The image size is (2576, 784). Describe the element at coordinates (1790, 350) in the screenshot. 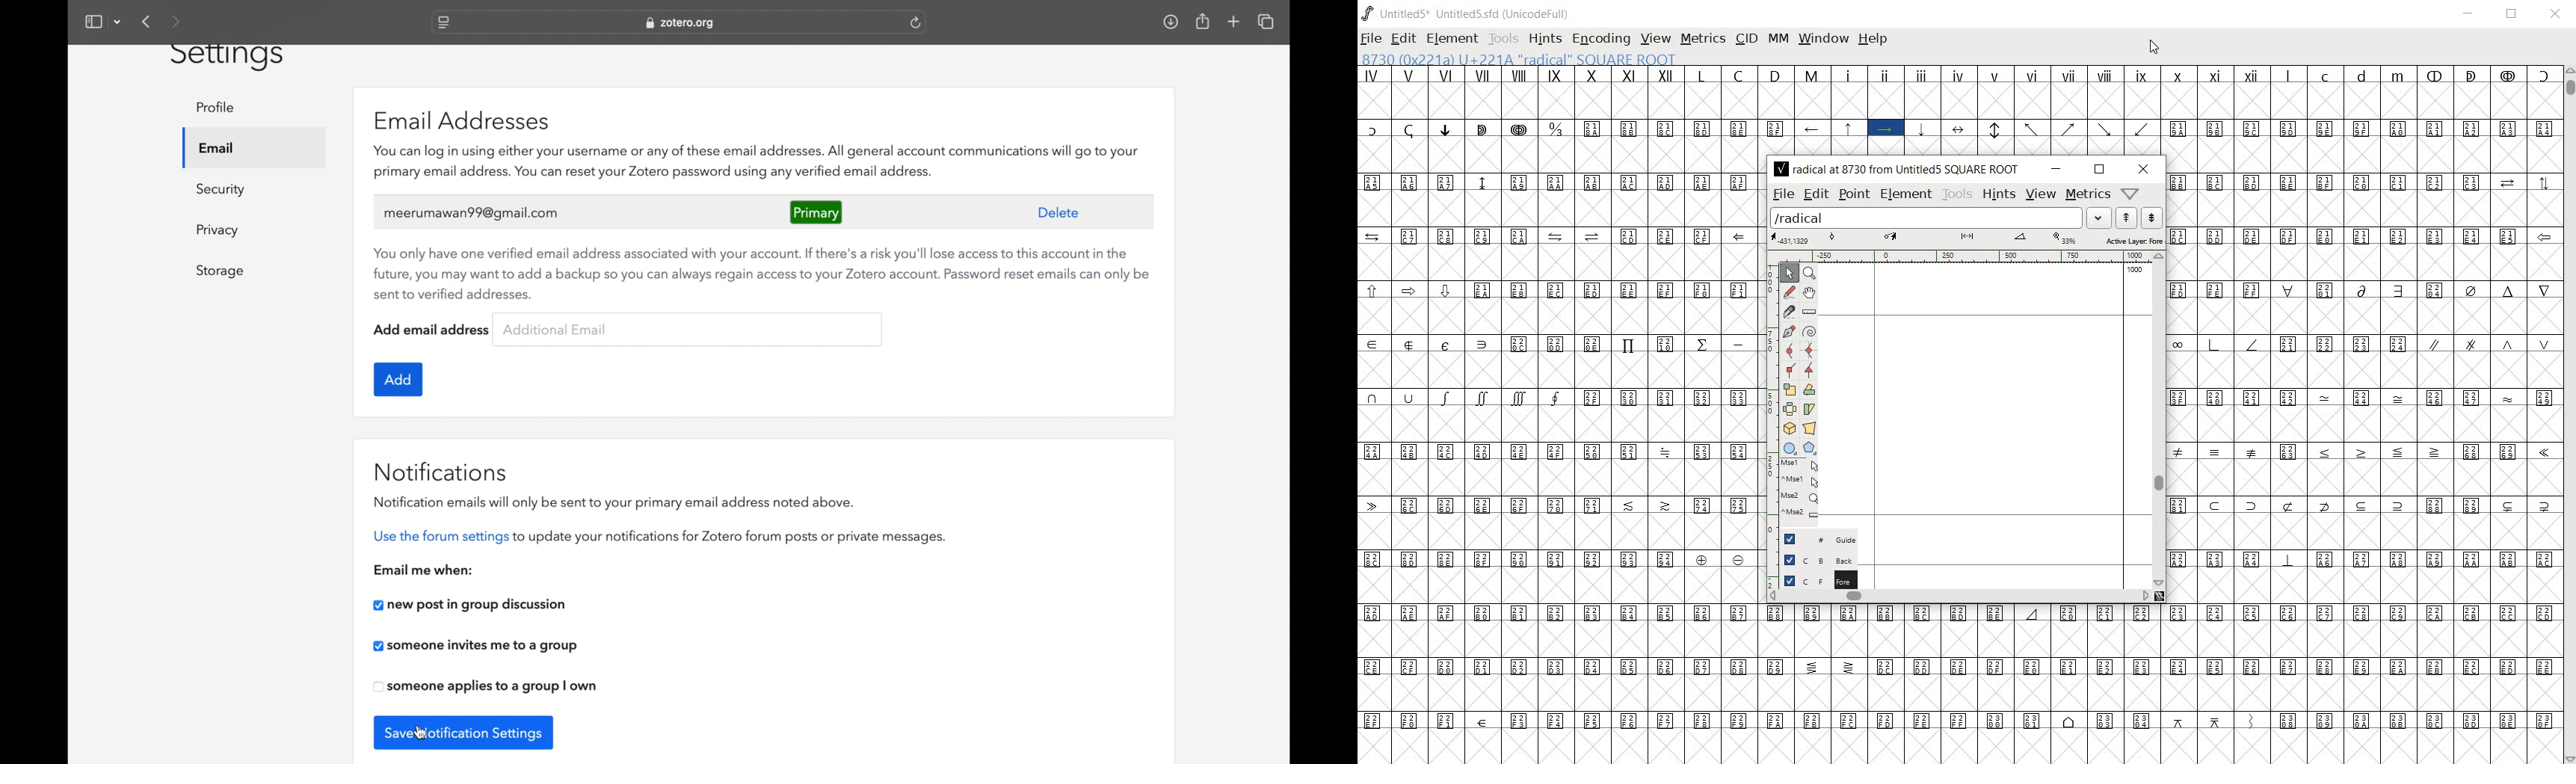

I see `add a curve point always either horizontal or vertical` at that location.